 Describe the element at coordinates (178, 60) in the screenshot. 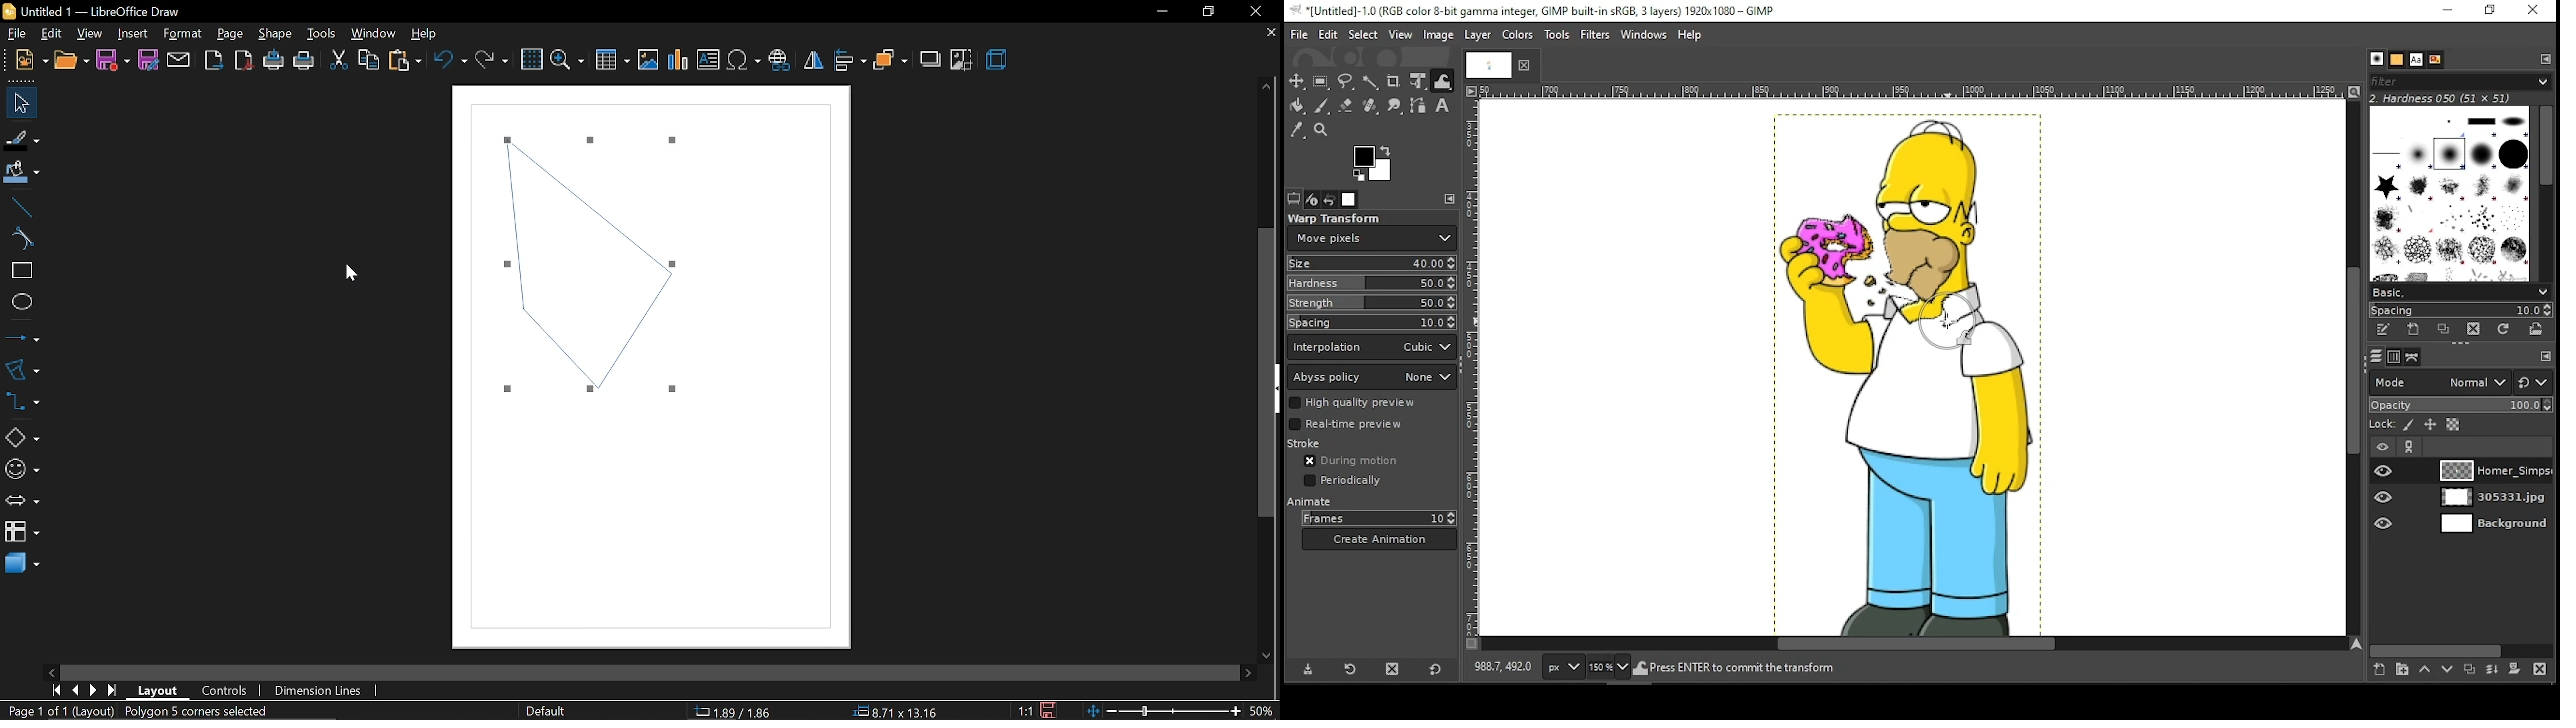

I see `attach` at that location.